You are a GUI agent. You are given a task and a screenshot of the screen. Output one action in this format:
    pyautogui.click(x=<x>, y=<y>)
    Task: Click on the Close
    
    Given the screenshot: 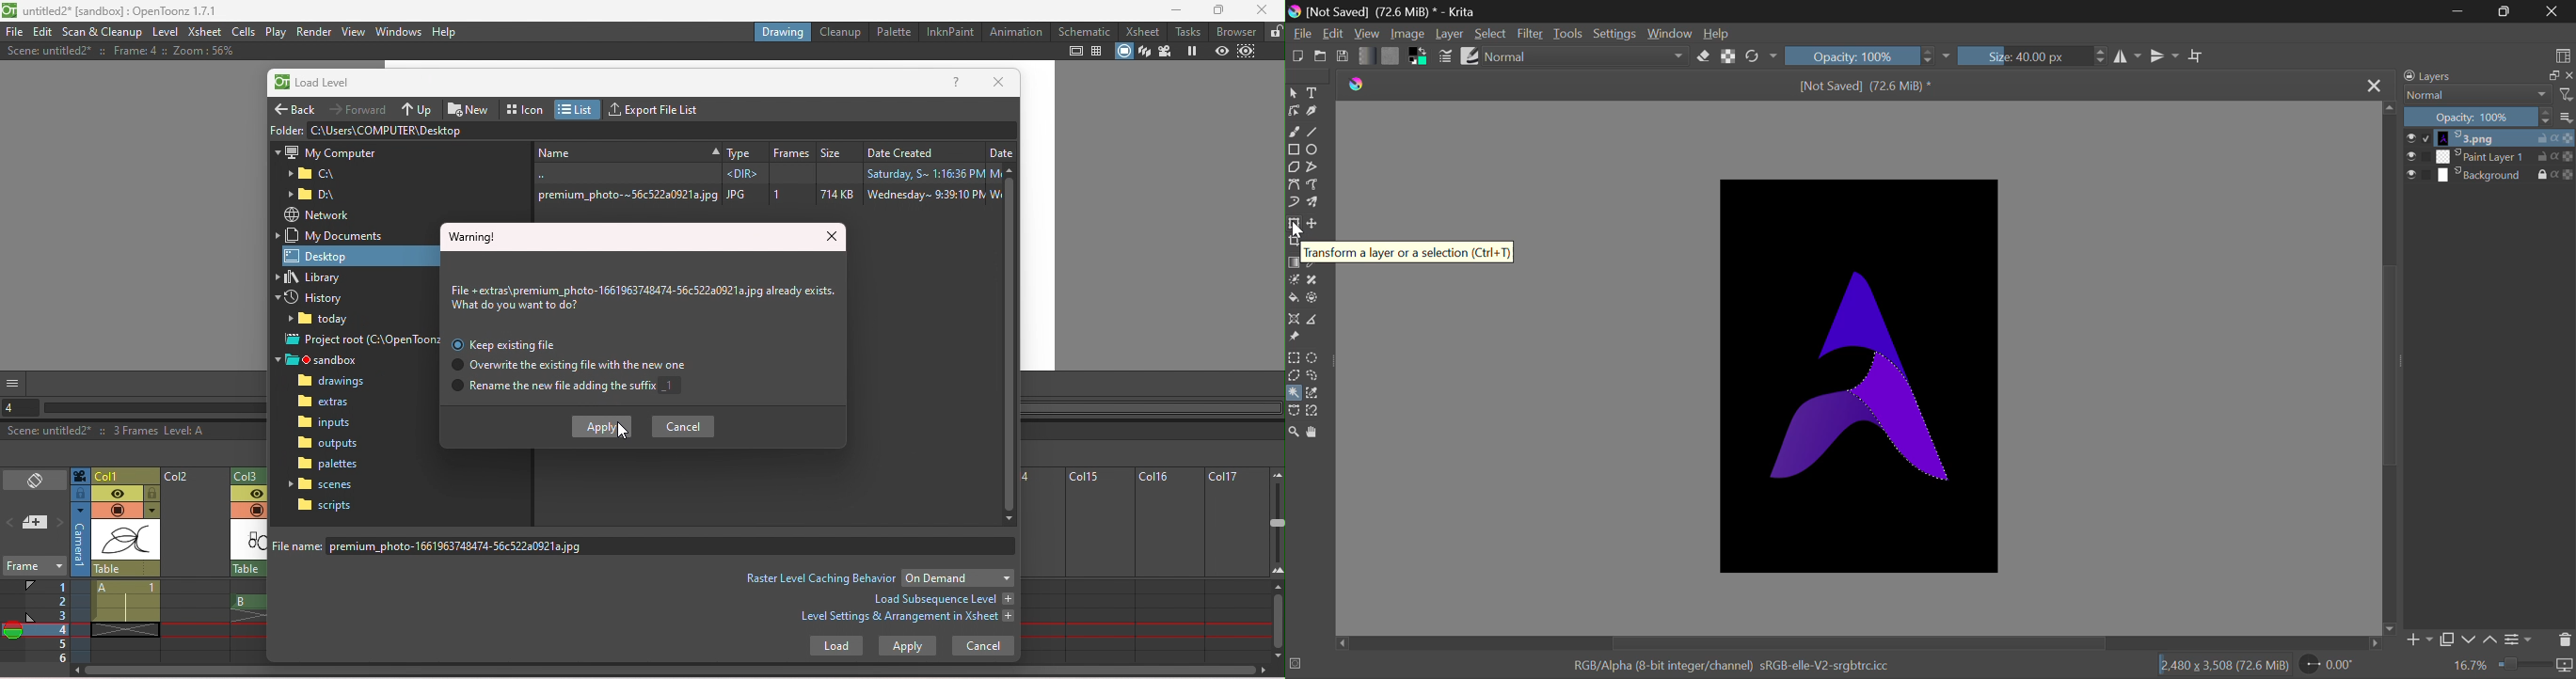 What is the action you would take?
    pyautogui.click(x=834, y=238)
    